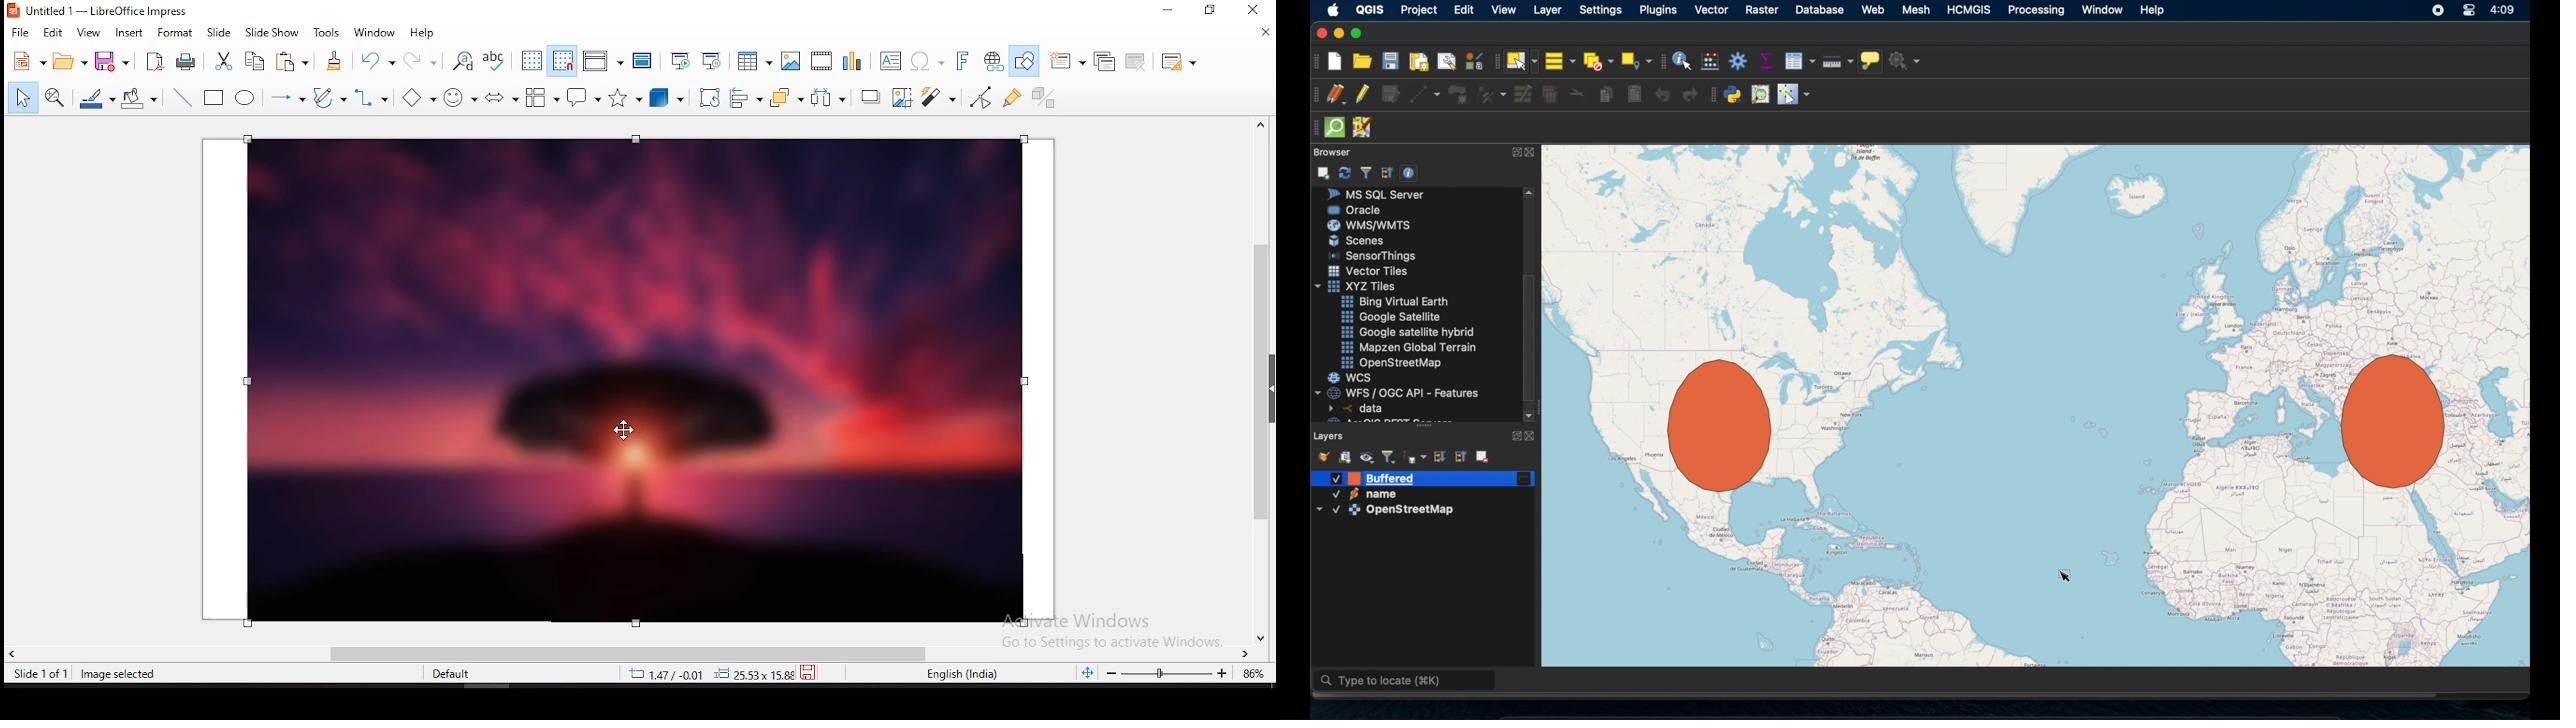 This screenshot has width=2576, height=728. What do you see at coordinates (464, 62) in the screenshot?
I see `find and replace` at bounding box center [464, 62].